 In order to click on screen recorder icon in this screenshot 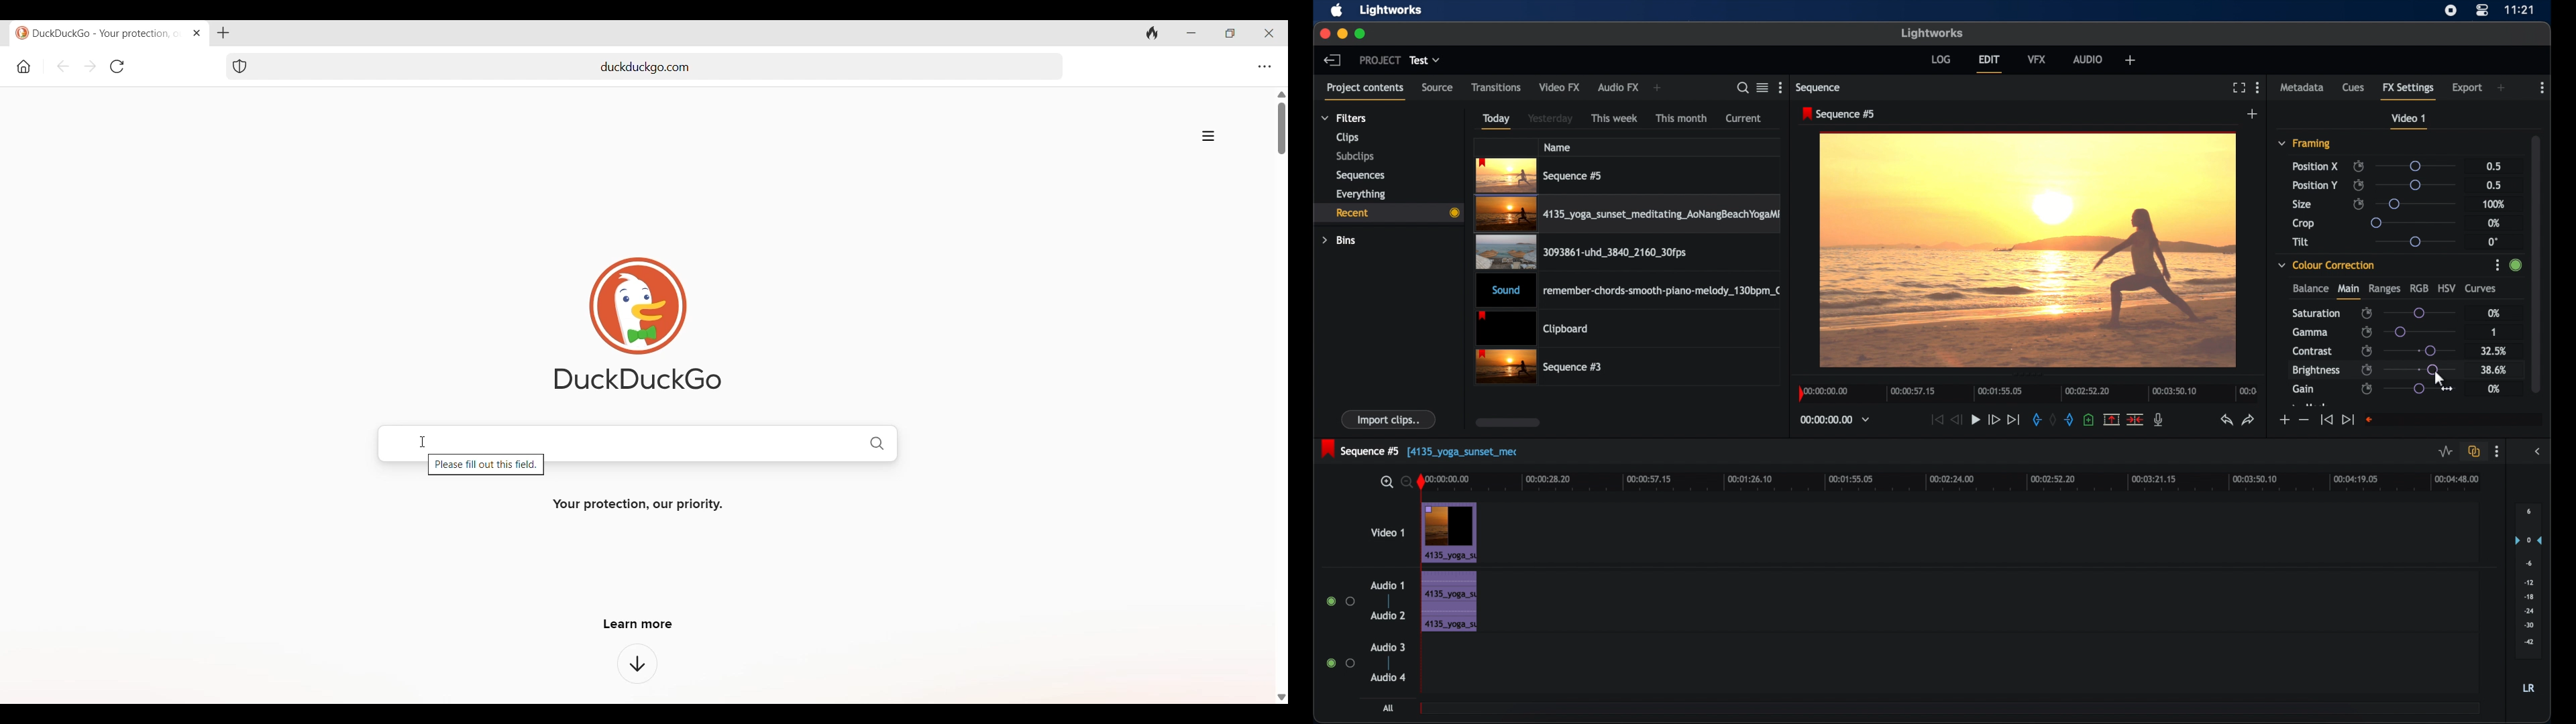, I will do `click(2451, 11)`.